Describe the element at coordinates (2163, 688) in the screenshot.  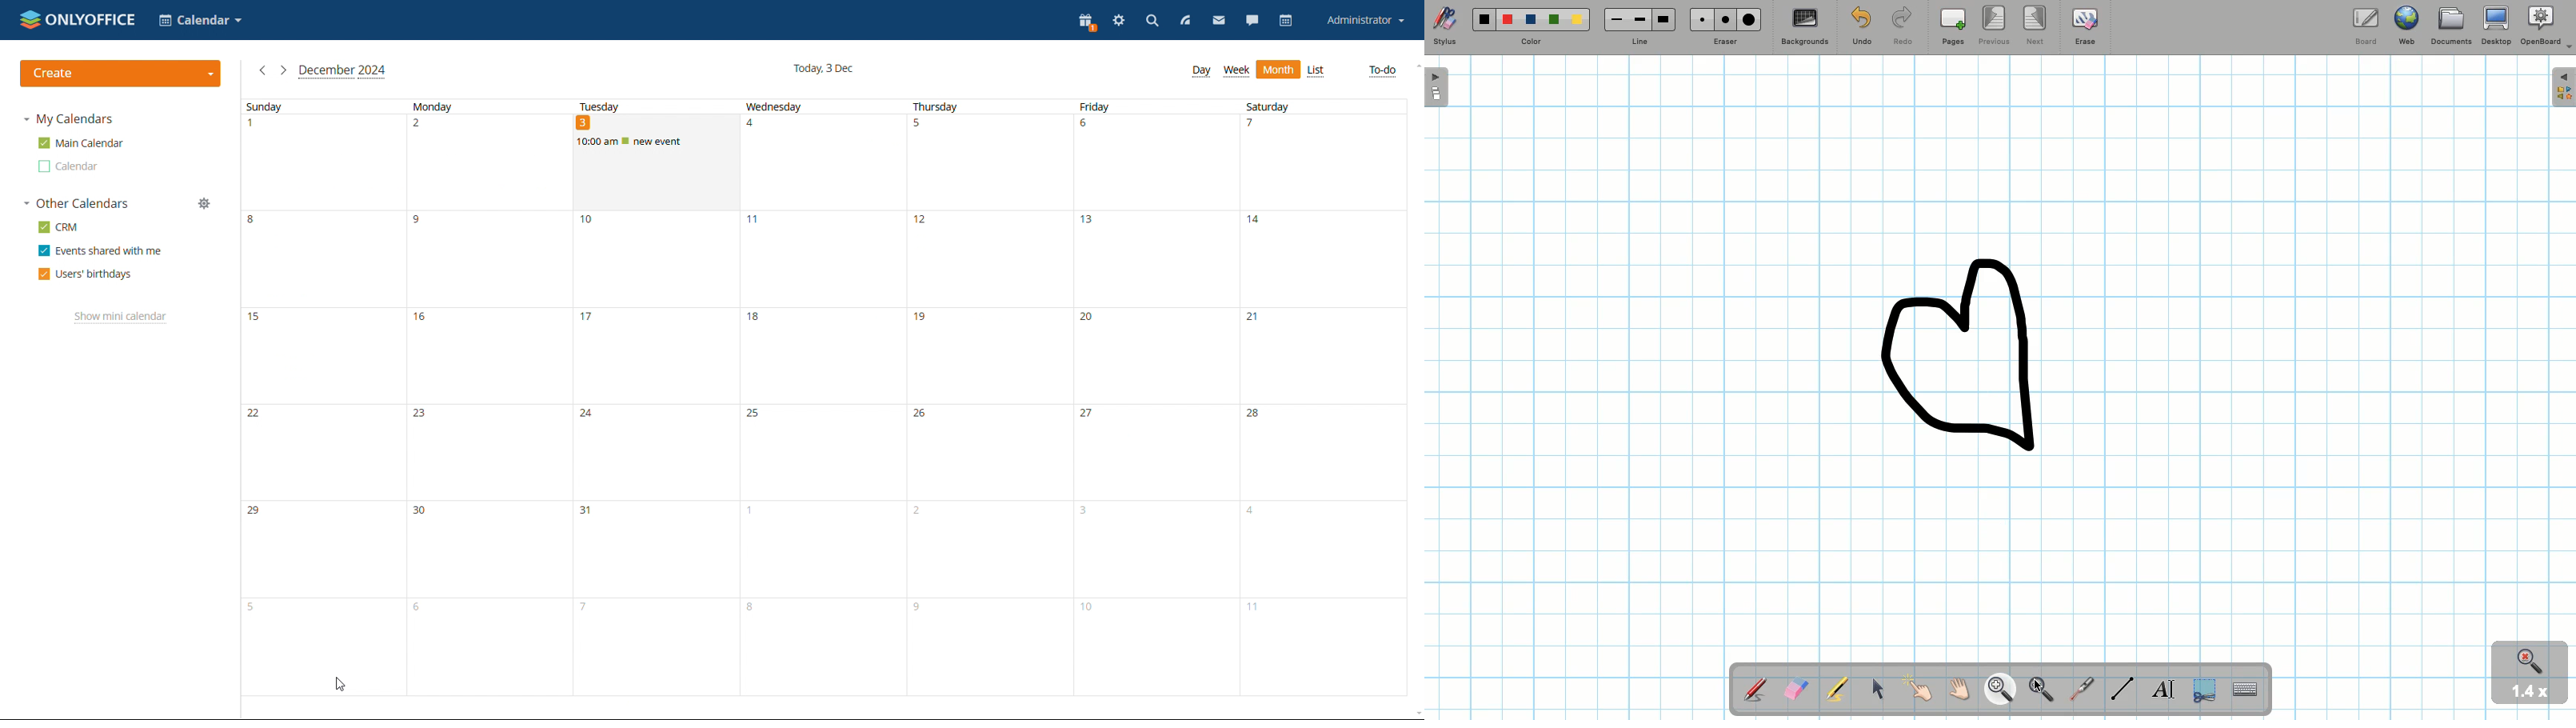
I see `Textbox` at that location.